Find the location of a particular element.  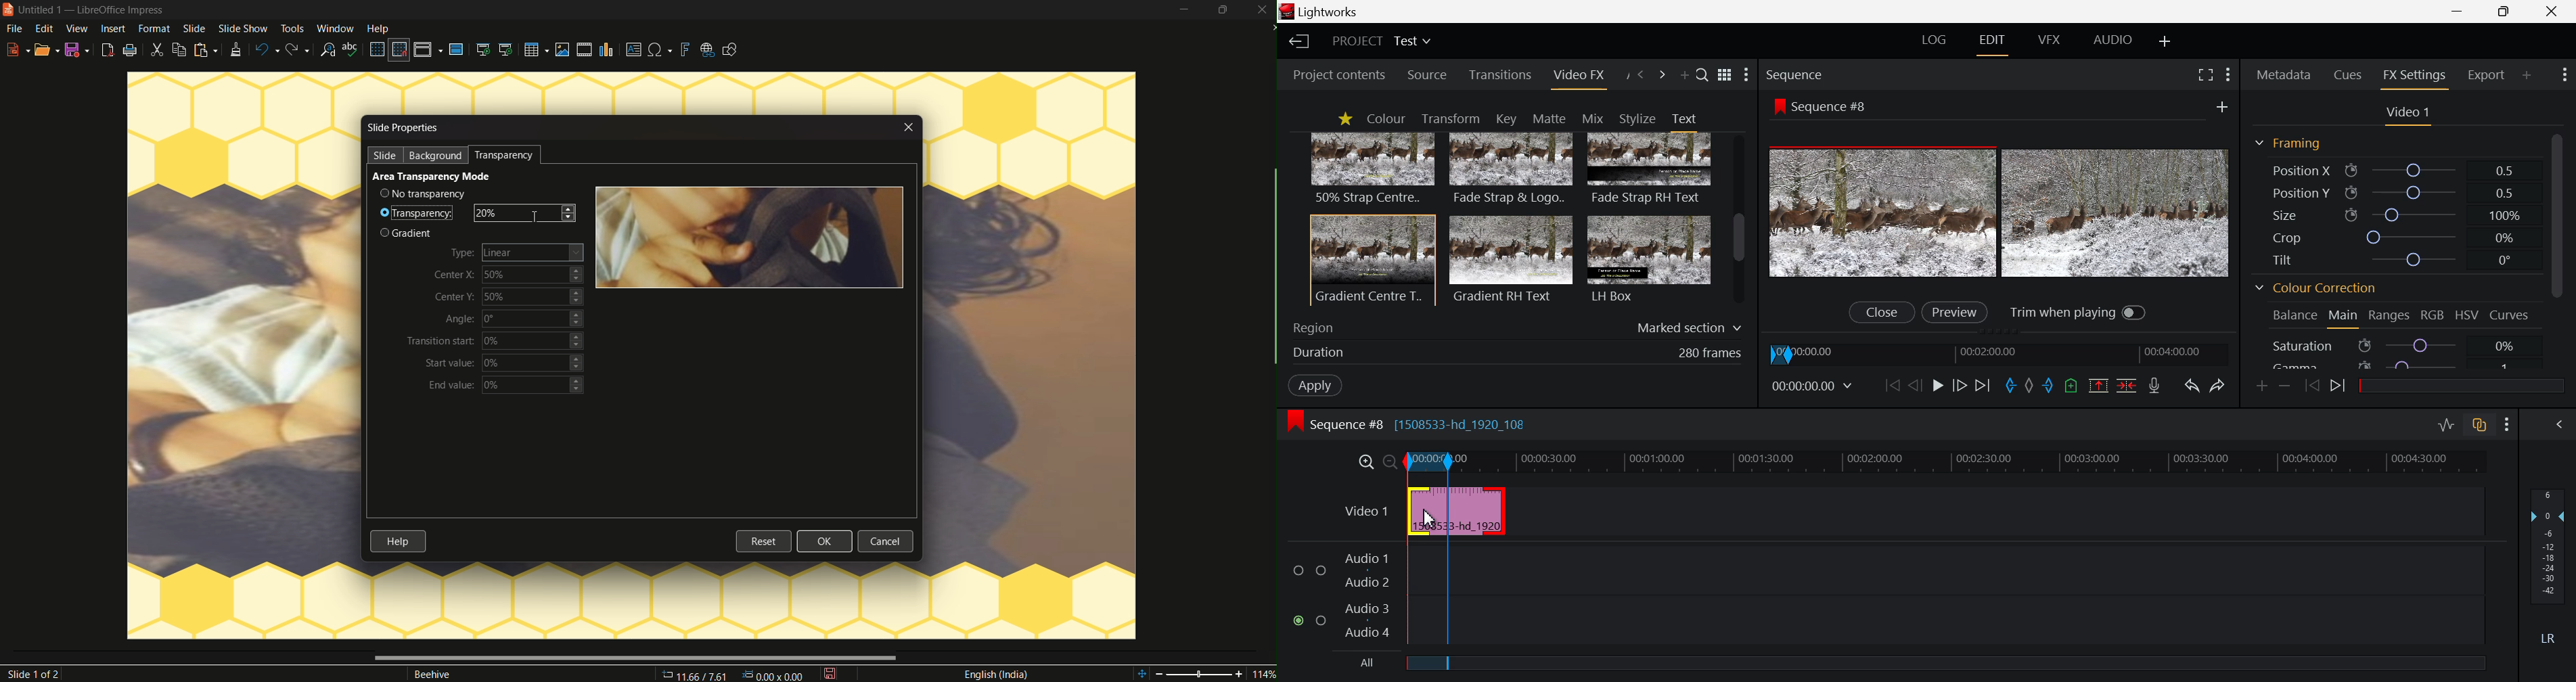

transition start is located at coordinates (441, 340).